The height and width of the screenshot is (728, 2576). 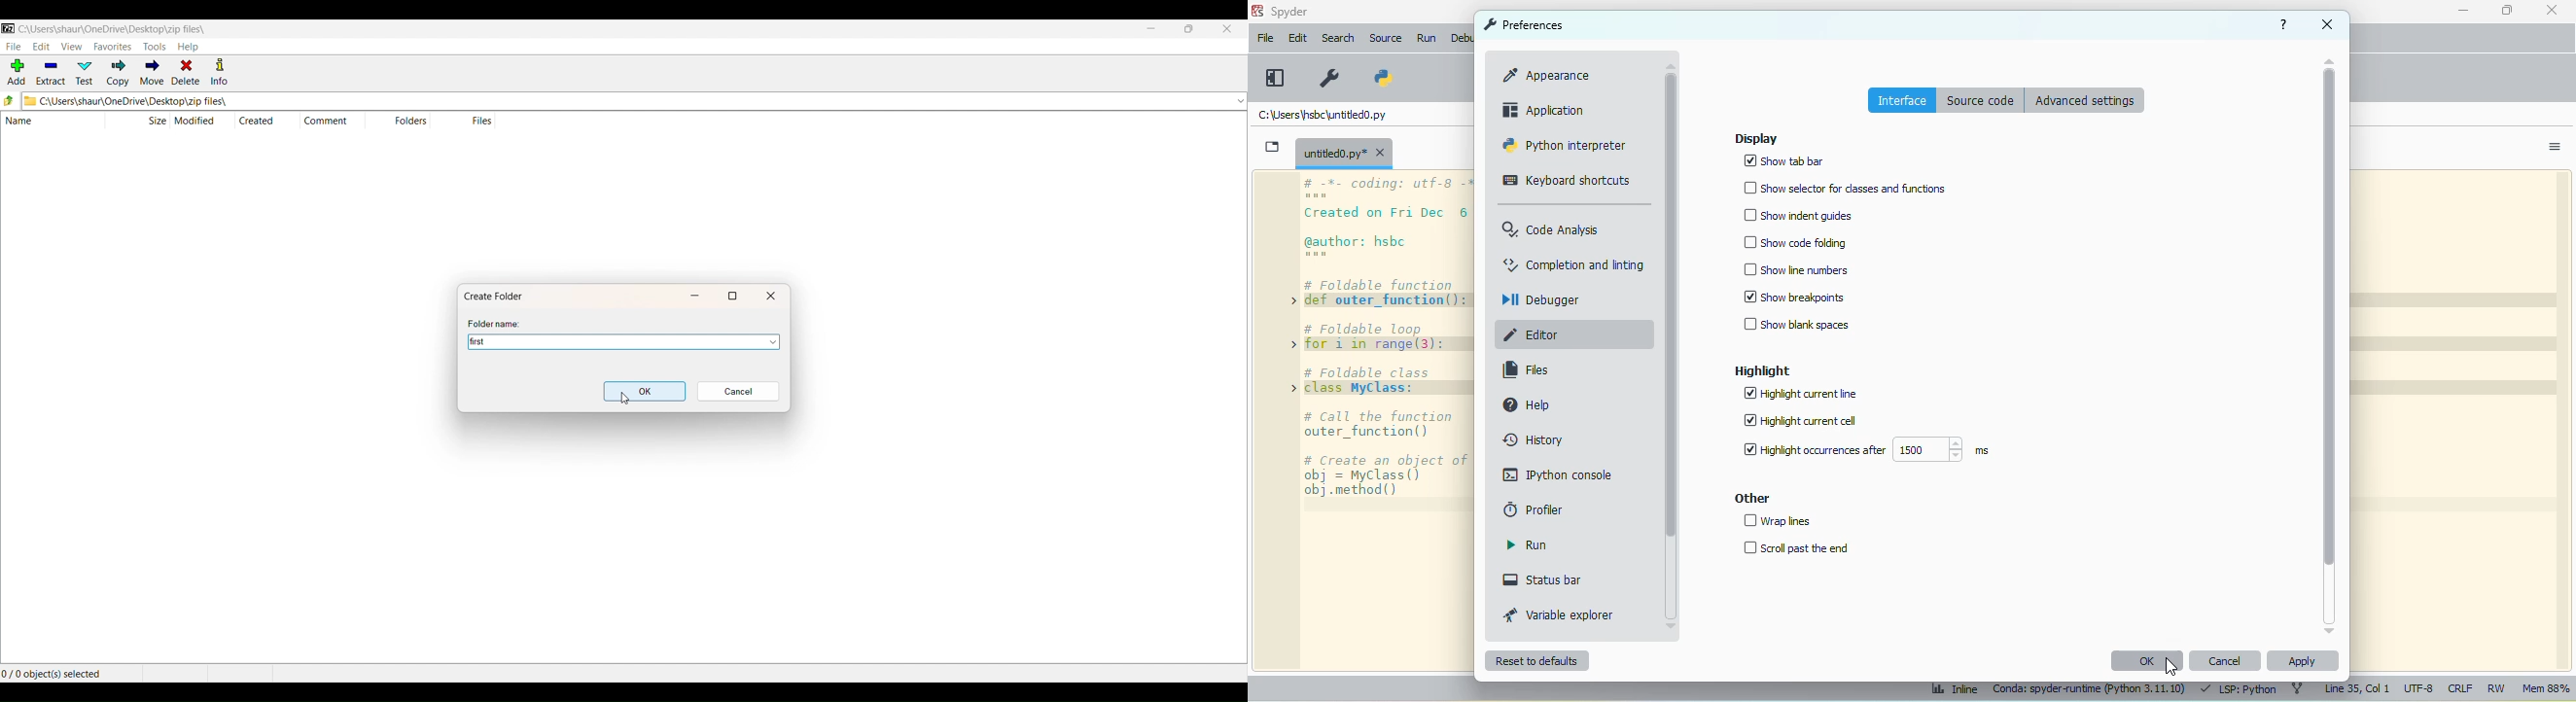 I want to click on EDIT, so click(x=41, y=47).